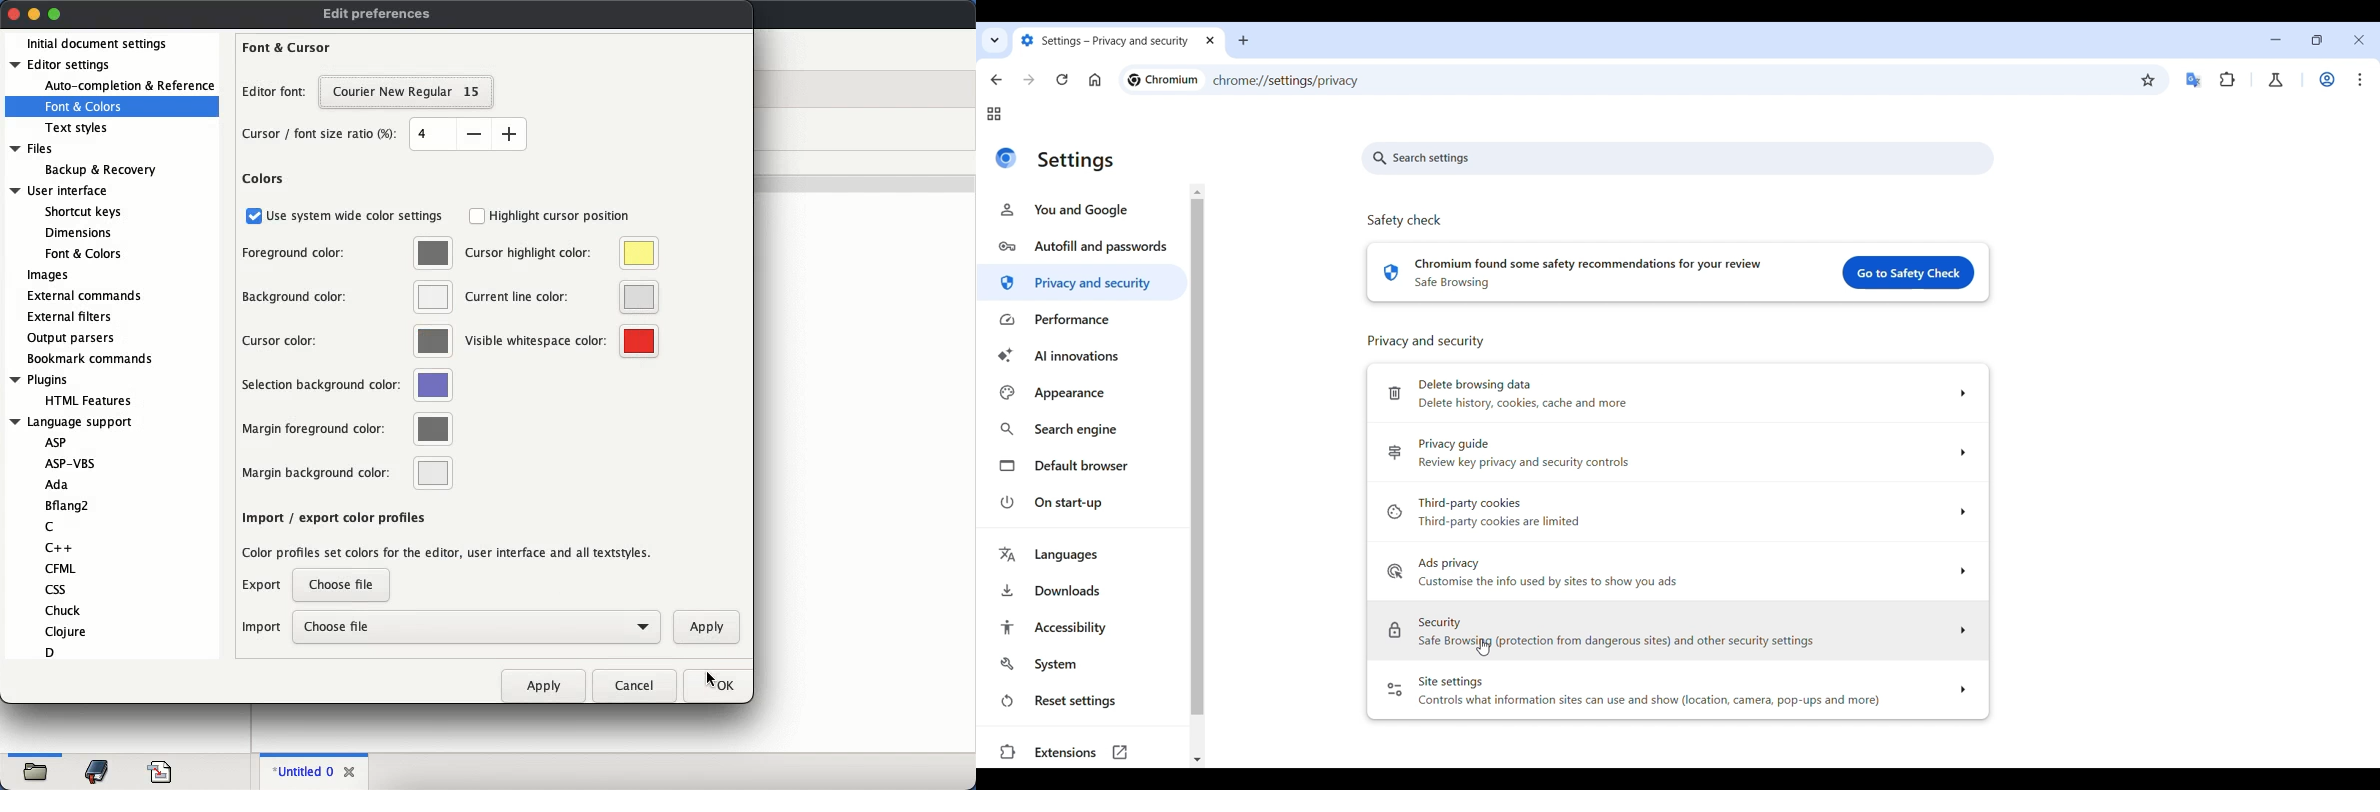 The image size is (2380, 812). I want to click on clojure, so click(67, 631).